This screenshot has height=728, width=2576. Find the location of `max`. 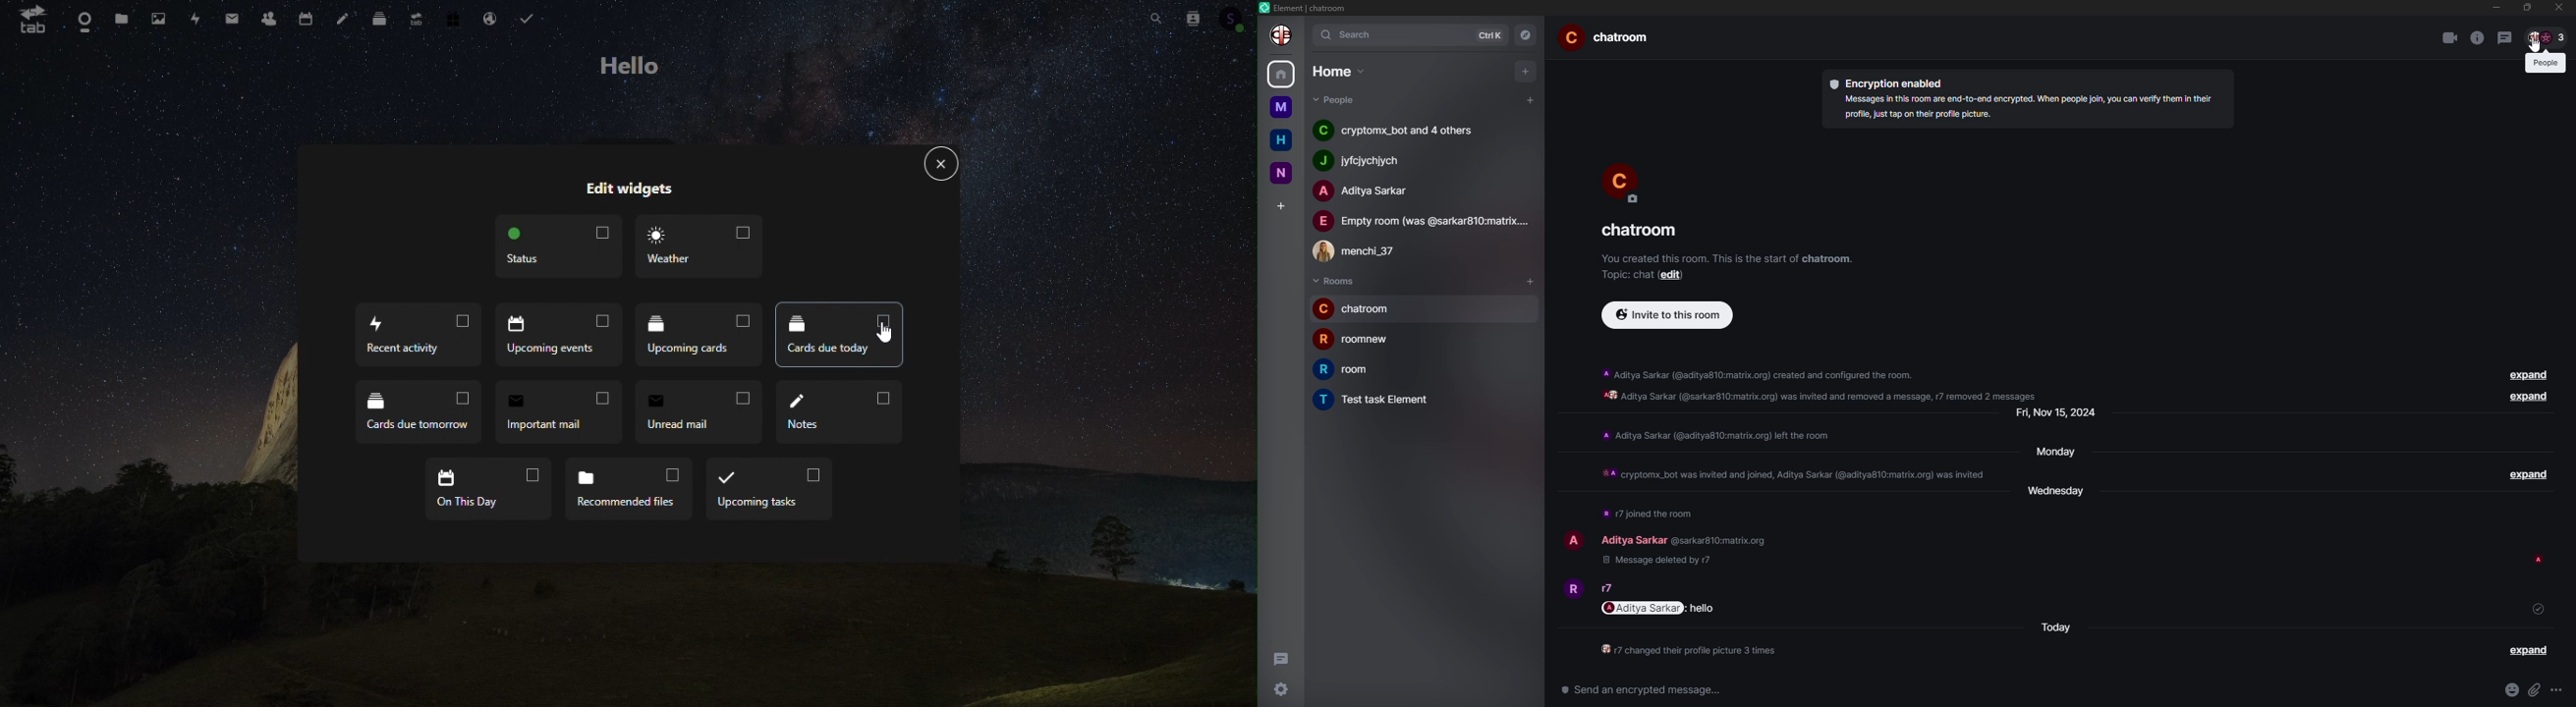

max is located at coordinates (2528, 7).